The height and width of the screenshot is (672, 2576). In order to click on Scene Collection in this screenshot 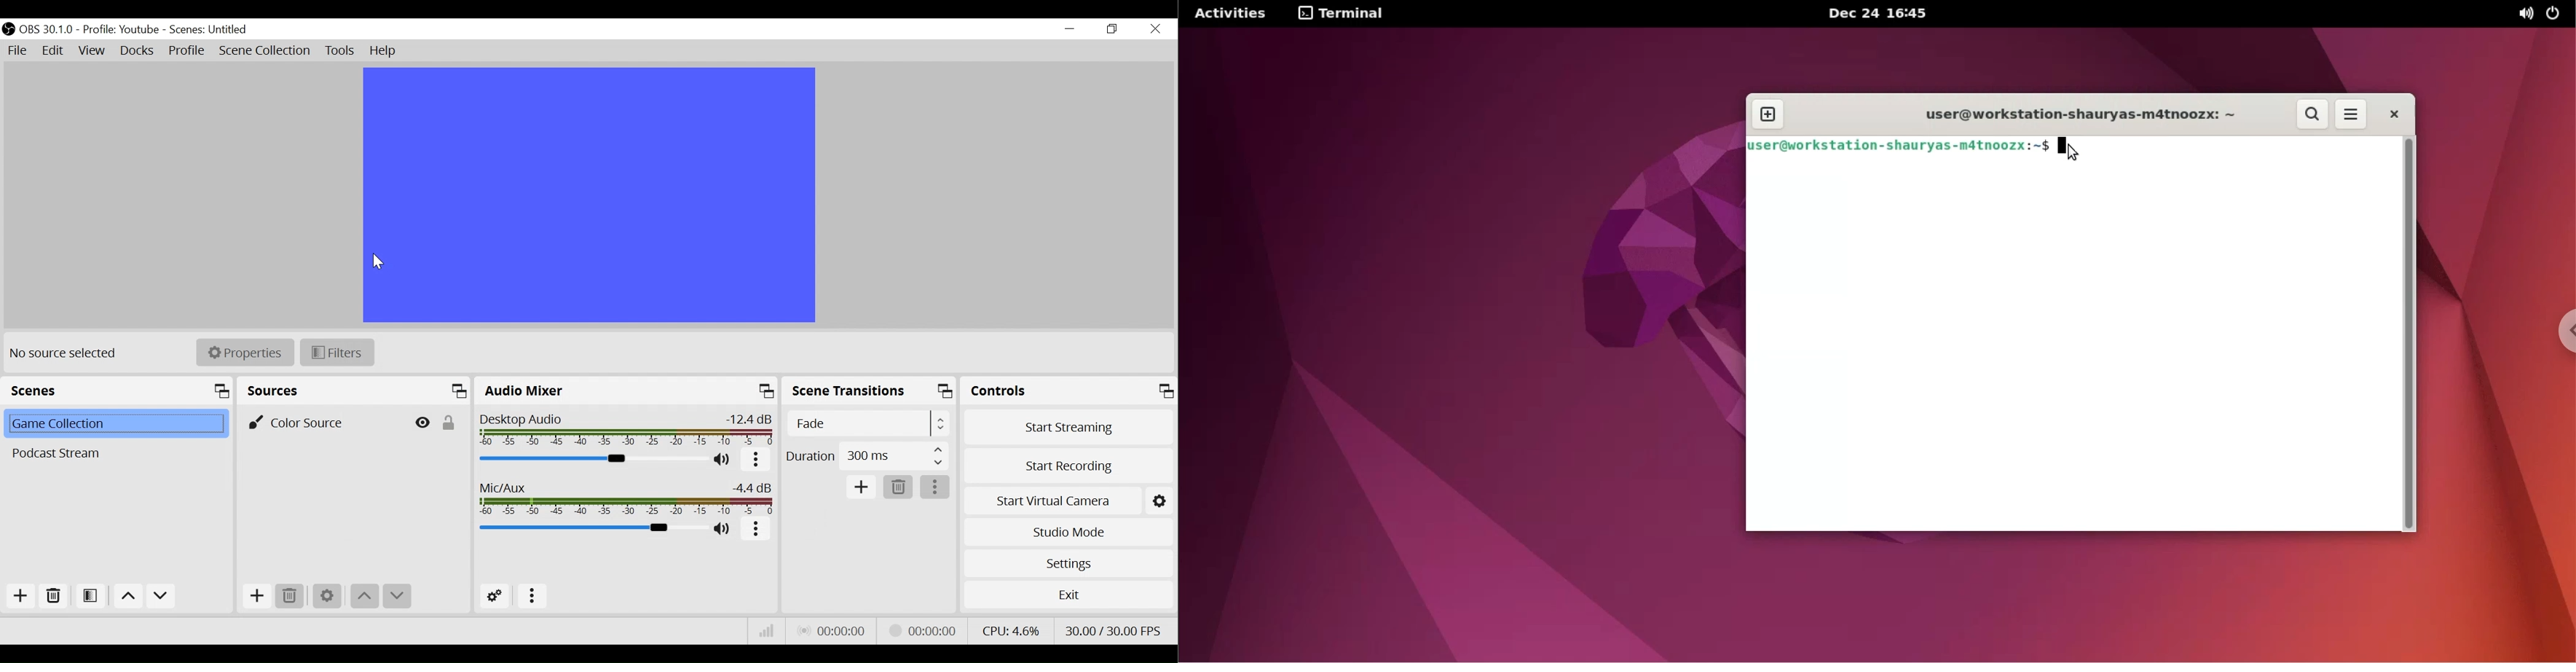, I will do `click(264, 51)`.